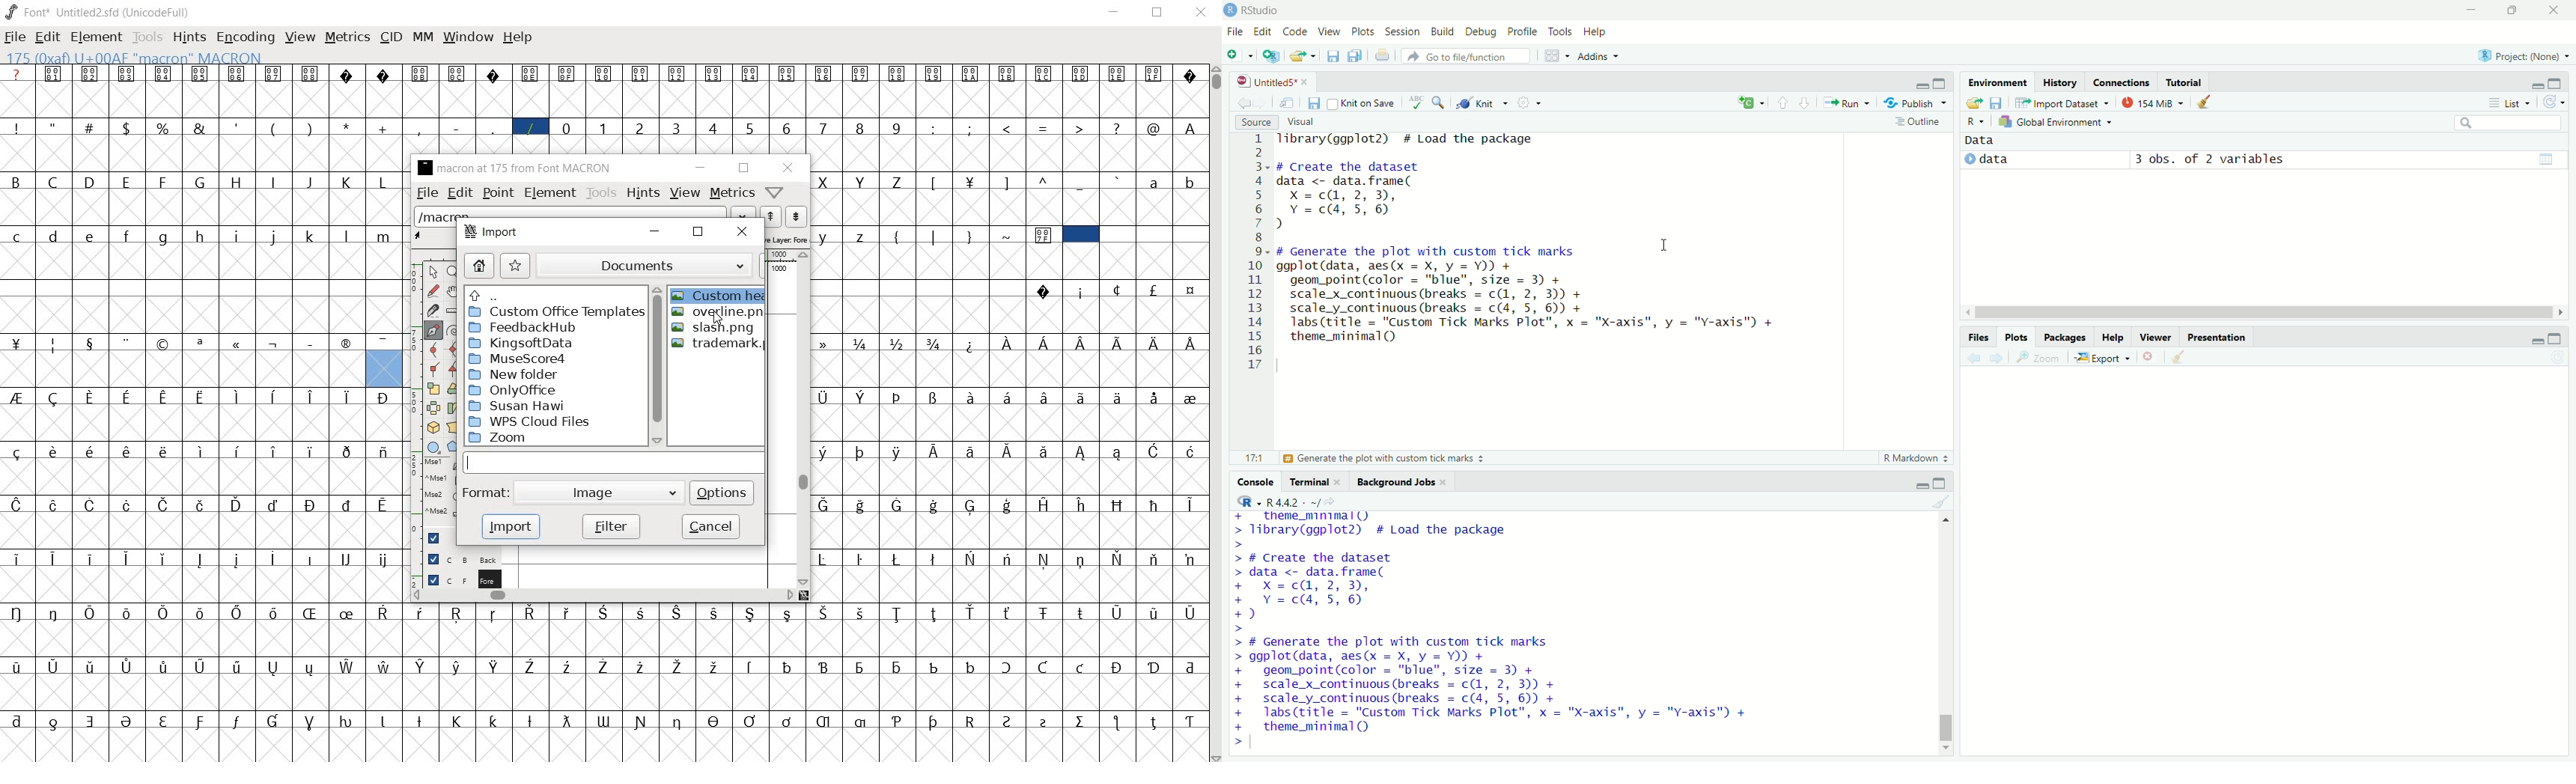 This screenshot has height=784, width=2576. What do you see at coordinates (1115, 612) in the screenshot?
I see `` at bounding box center [1115, 612].